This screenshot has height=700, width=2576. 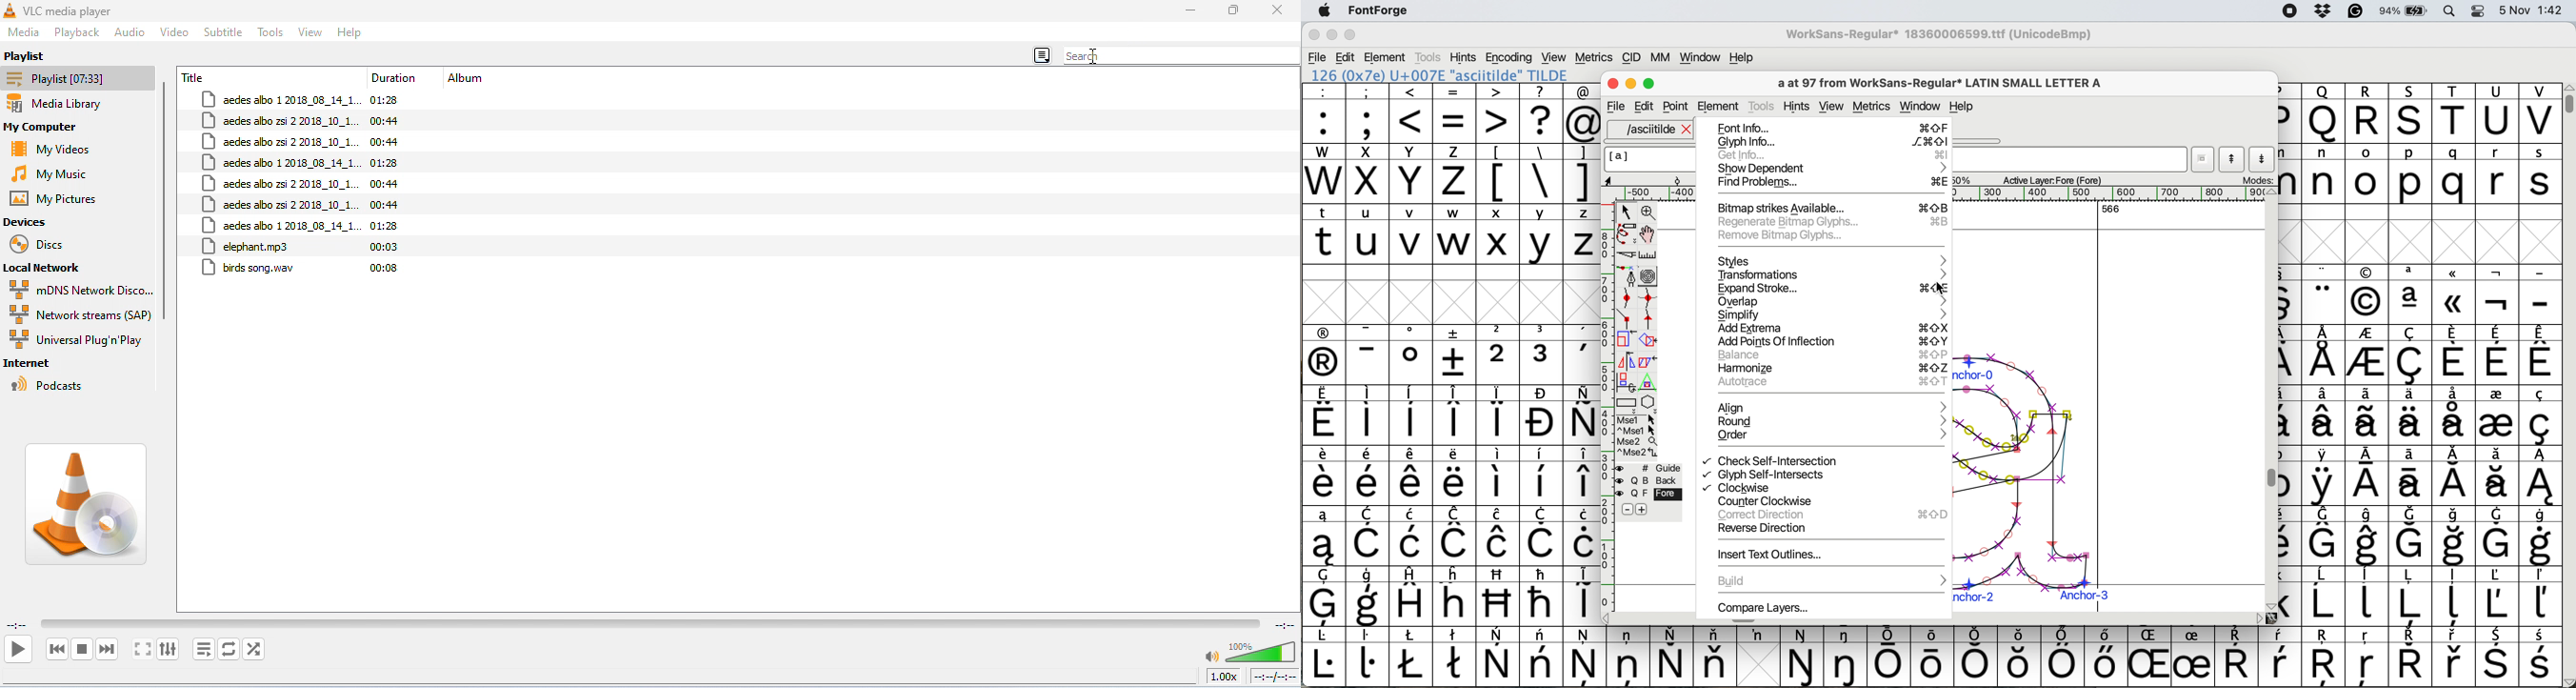 I want to click on symbol, so click(x=2324, y=295).